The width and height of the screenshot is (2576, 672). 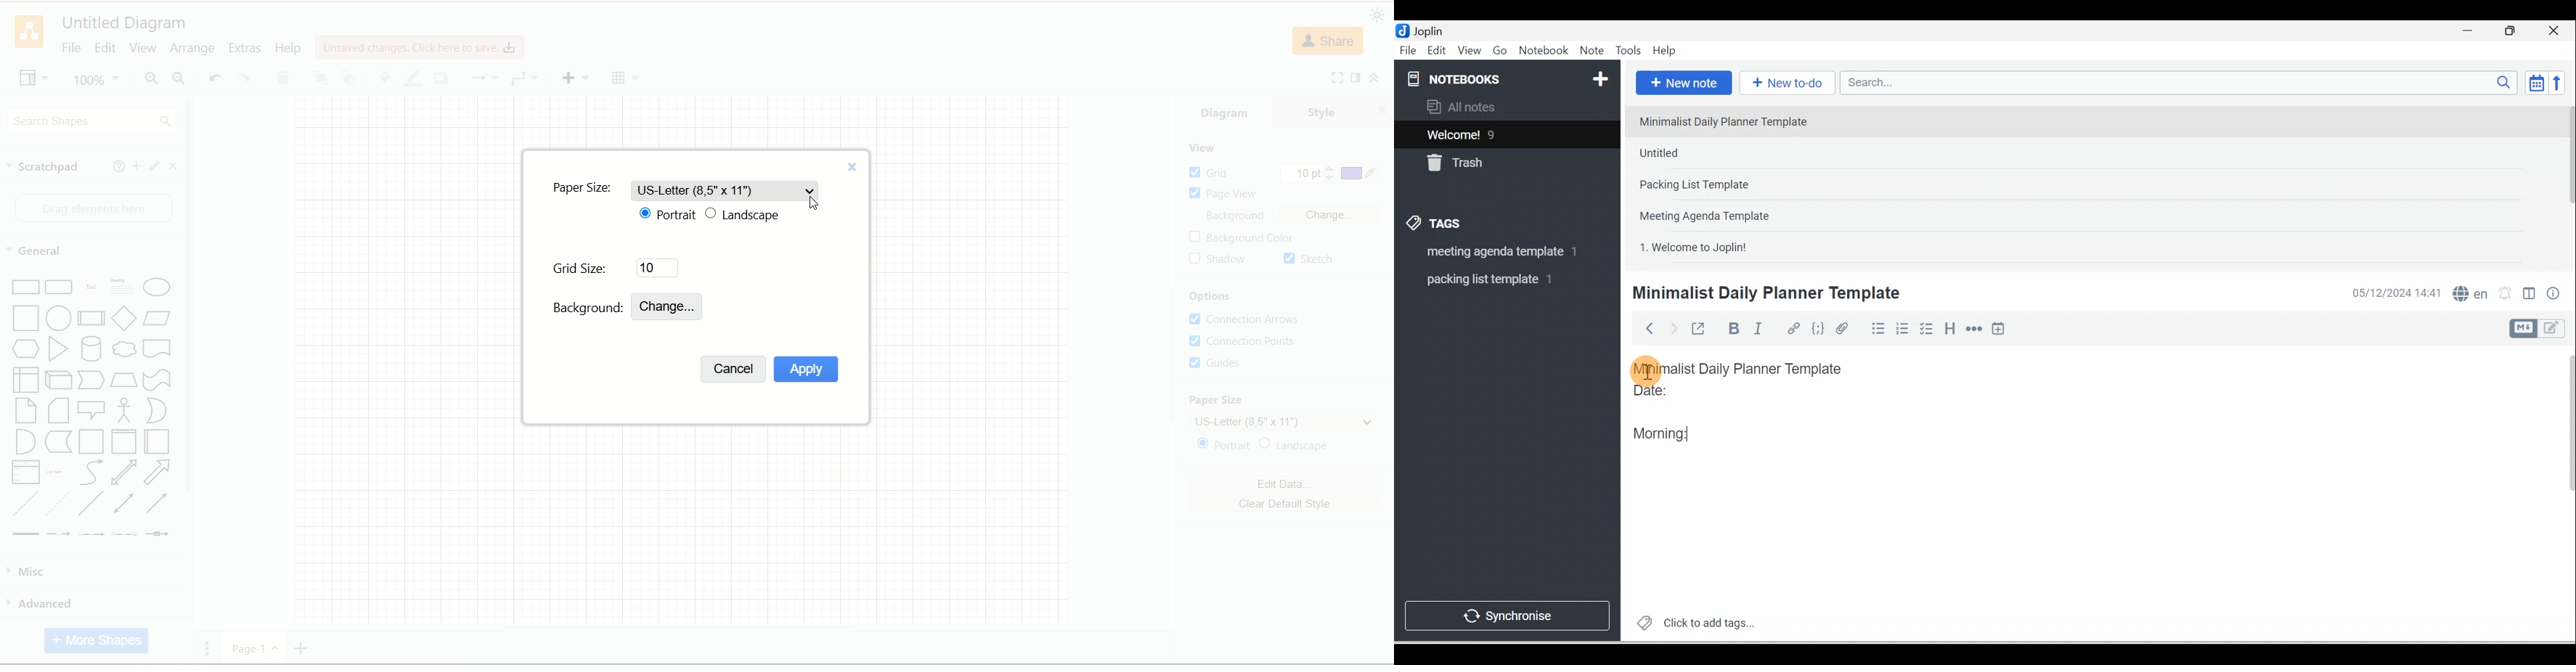 What do you see at coordinates (1590, 51) in the screenshot?
I see `Note` at bounding box center [1590, 51].